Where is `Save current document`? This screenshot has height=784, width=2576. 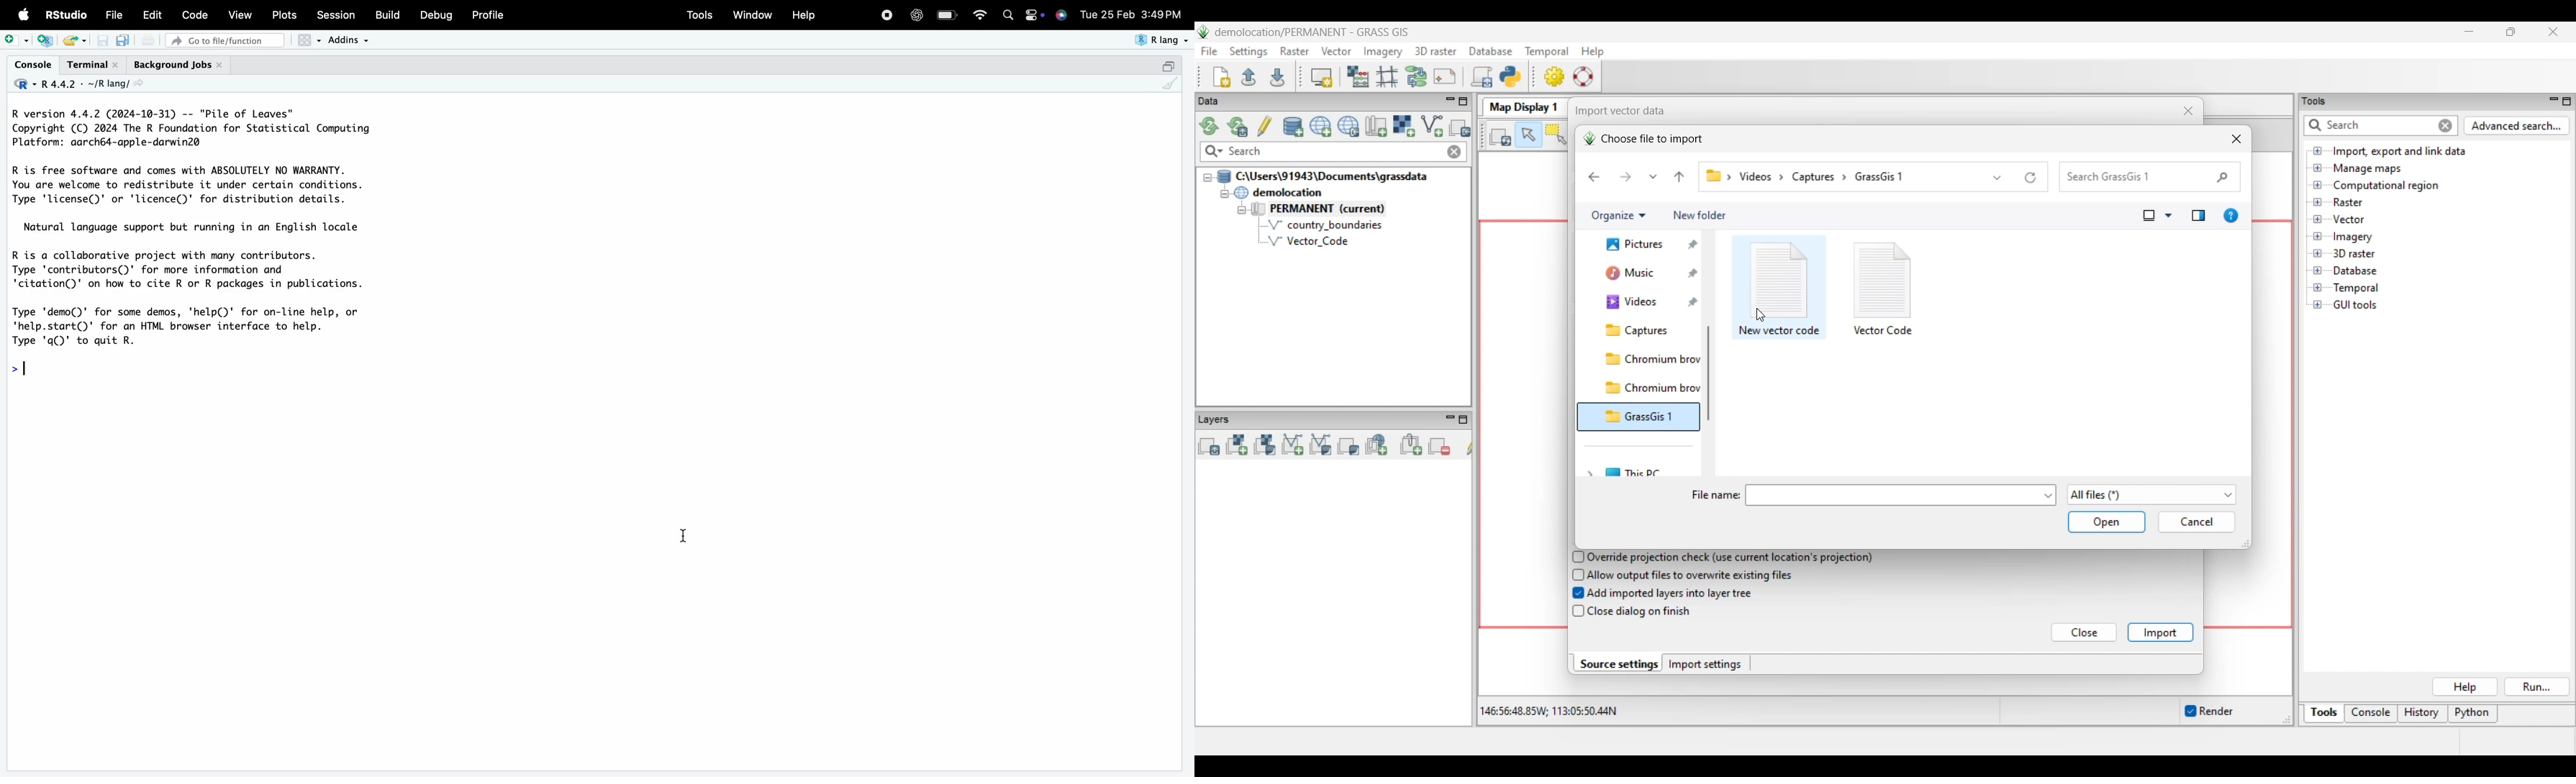 Save current document is located at coordinates (102, 41).